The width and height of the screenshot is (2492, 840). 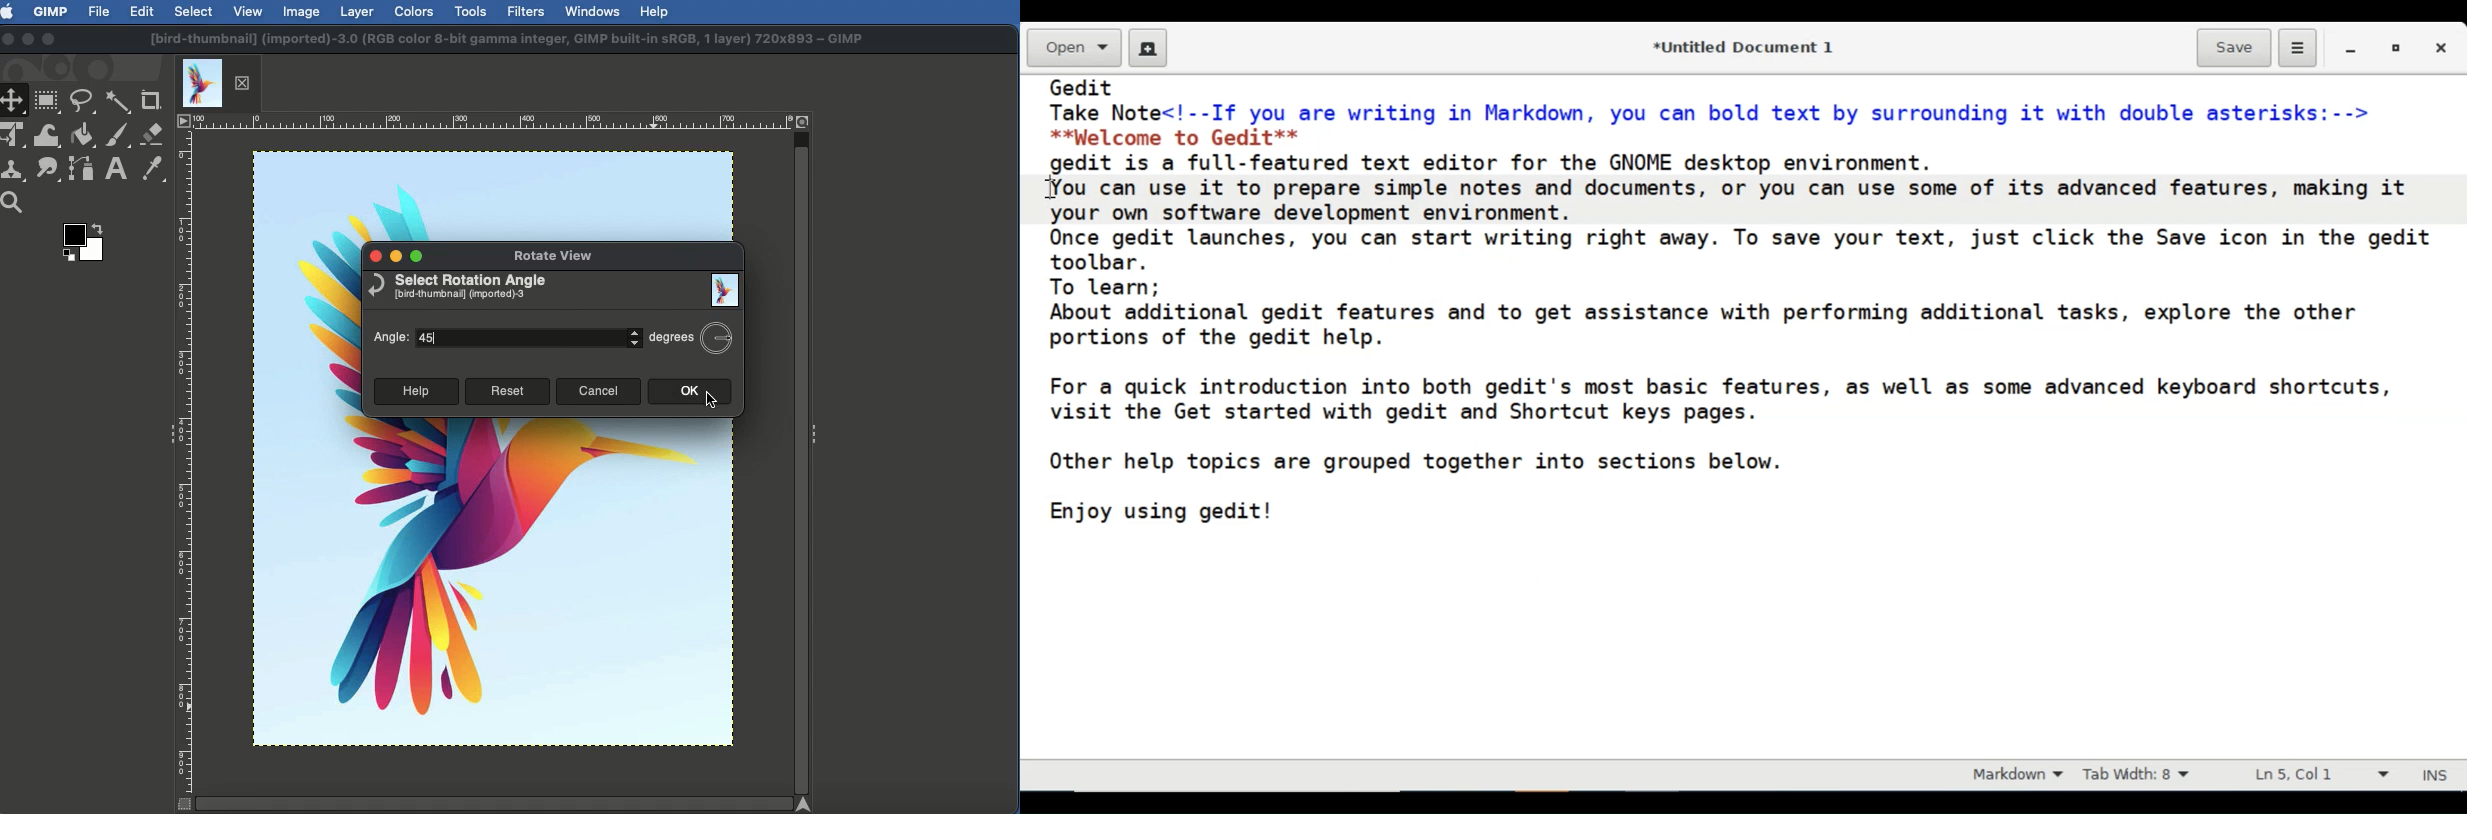 What do you see at coordinates (492, 802) in the screenshot?
I see `horizontal Scrollbar` at bounding box center [492, 802].